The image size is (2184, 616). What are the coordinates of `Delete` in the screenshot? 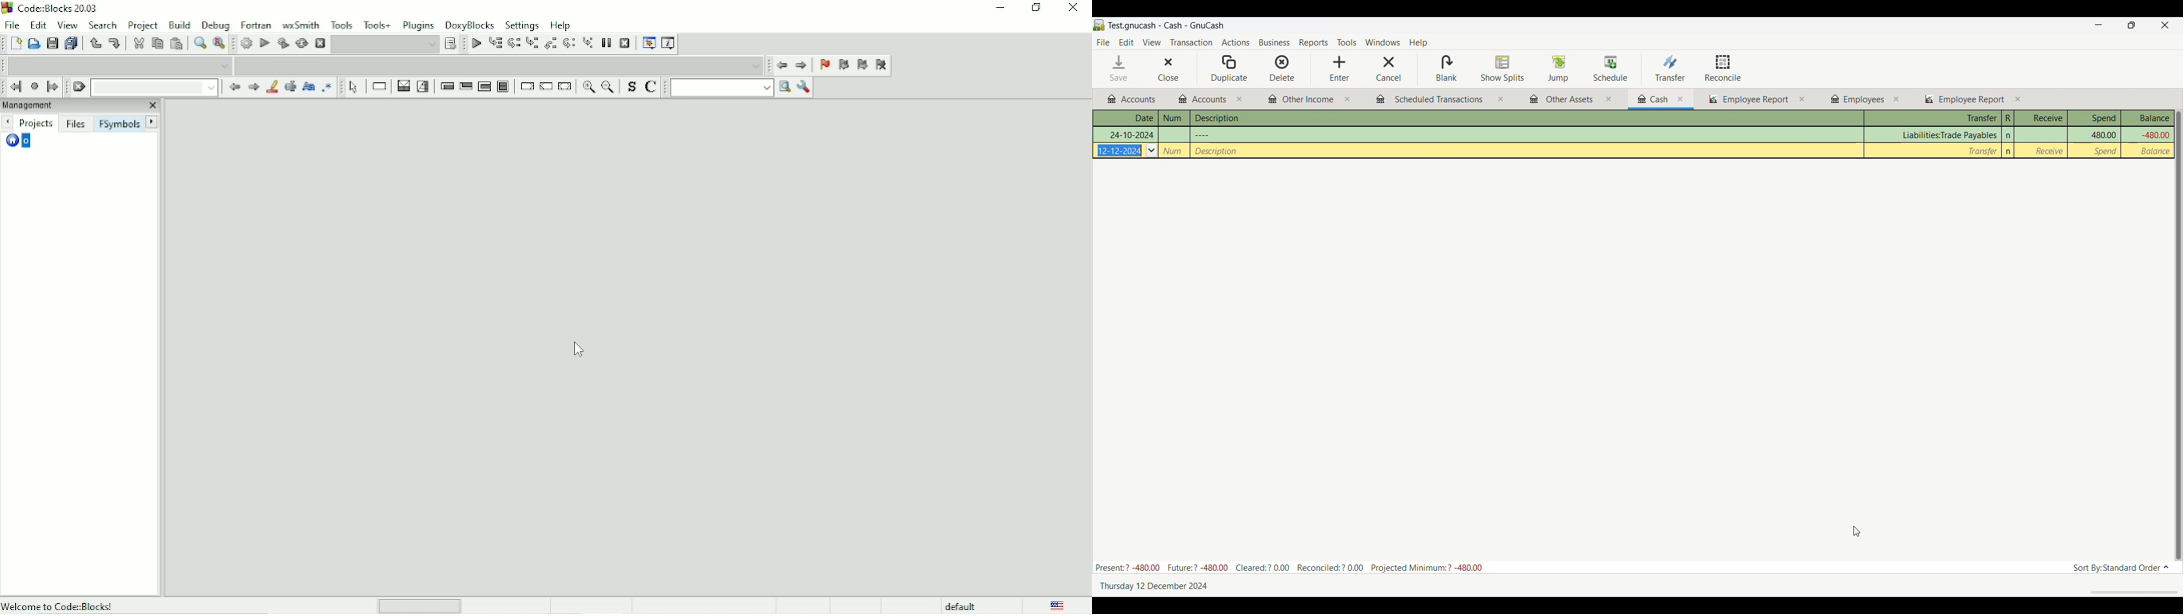 It's located at (1283, 68).